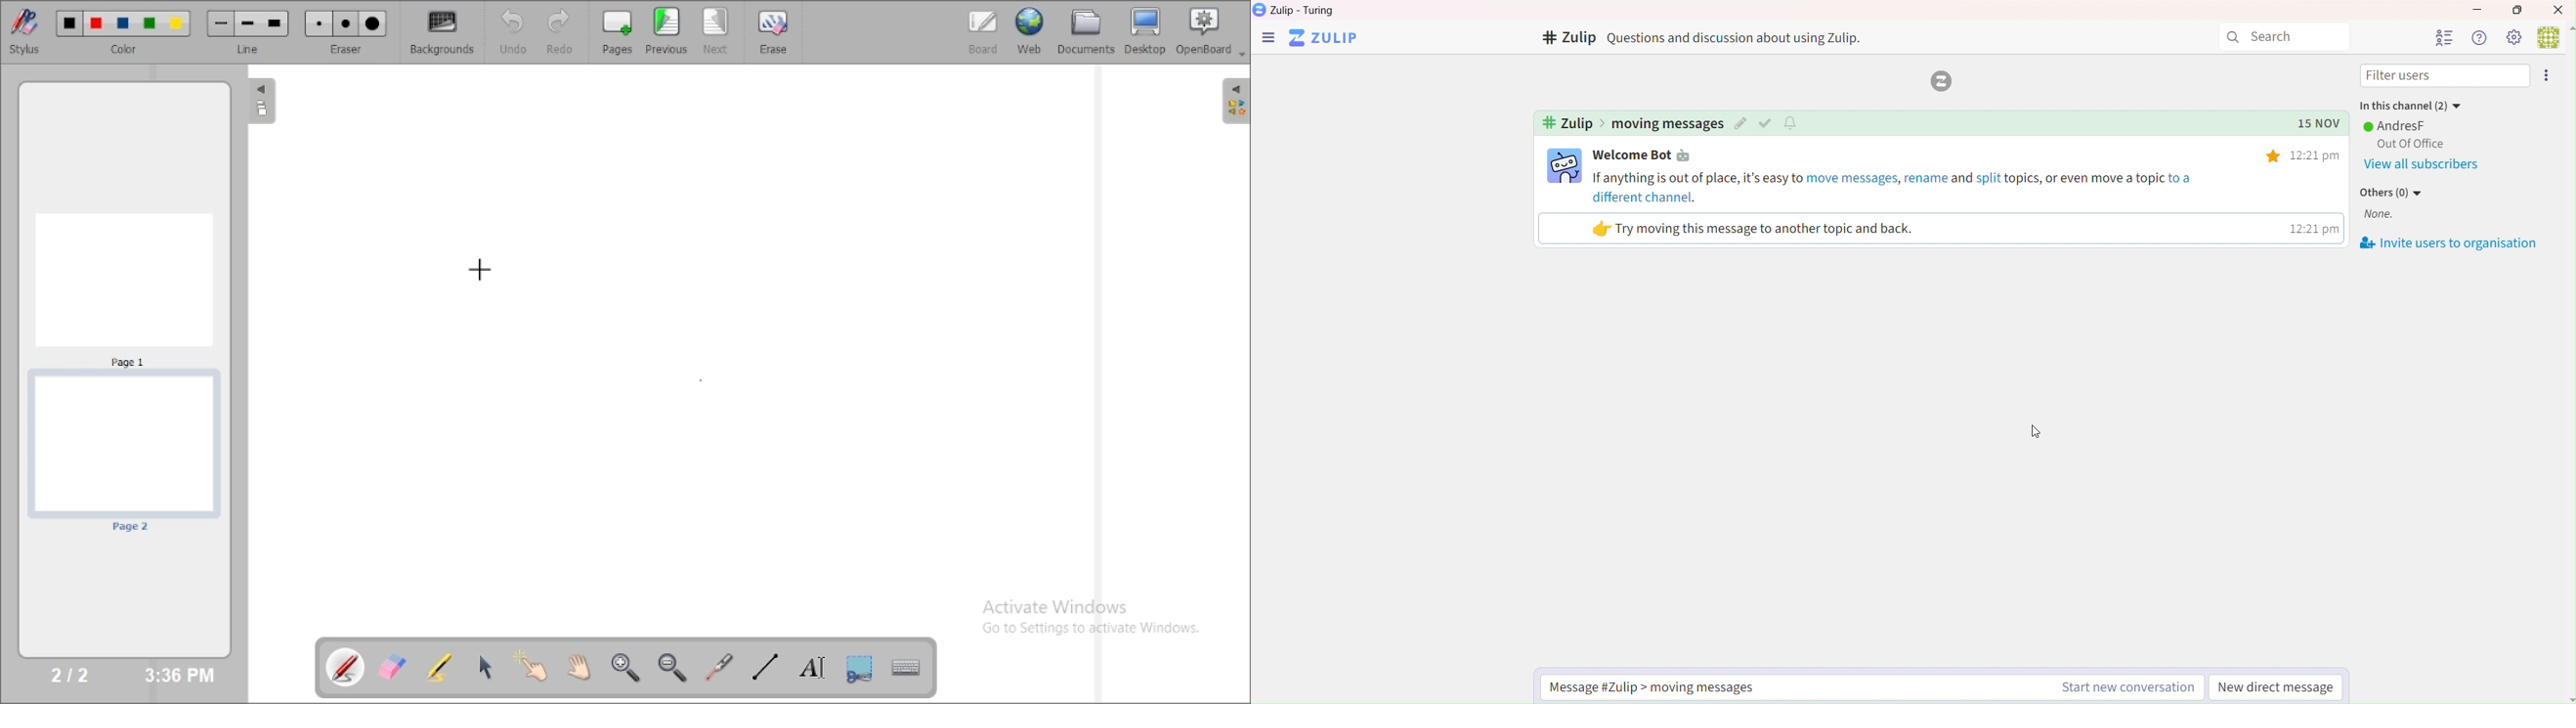 This screenshot has height=728, width=2576. I want to click on Logo, so click(1939, 82).